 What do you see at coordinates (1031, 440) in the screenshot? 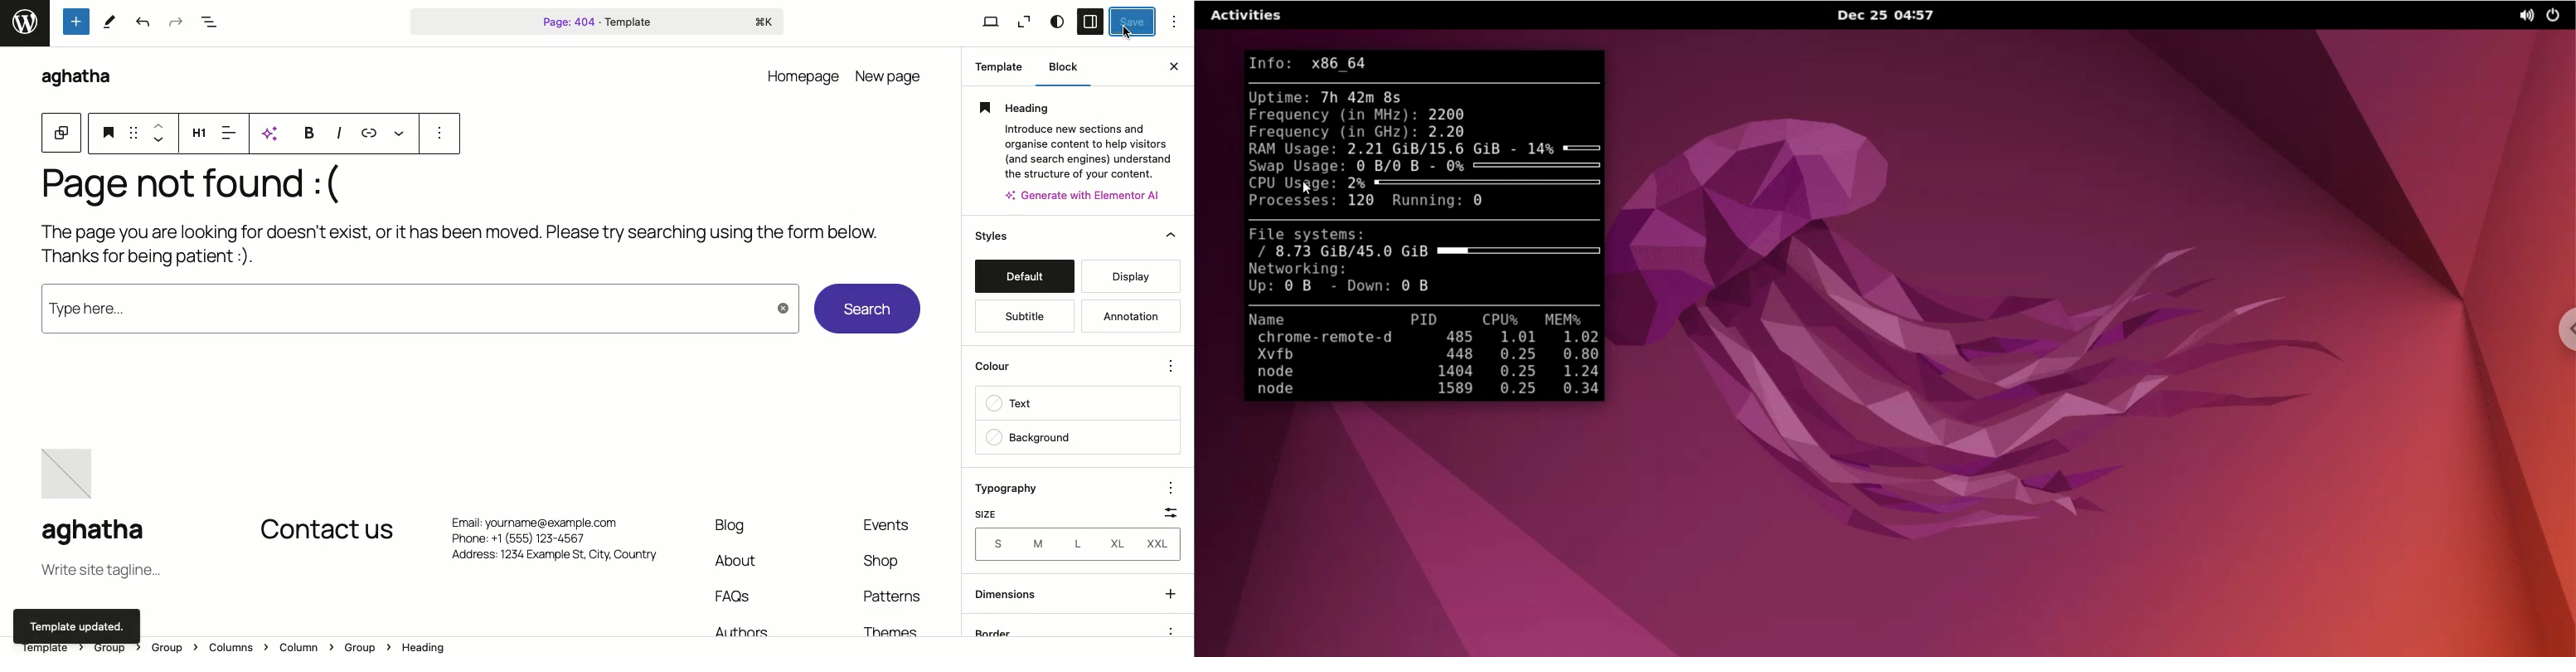
I see `backgroung` at bounding box center [1031, 440].